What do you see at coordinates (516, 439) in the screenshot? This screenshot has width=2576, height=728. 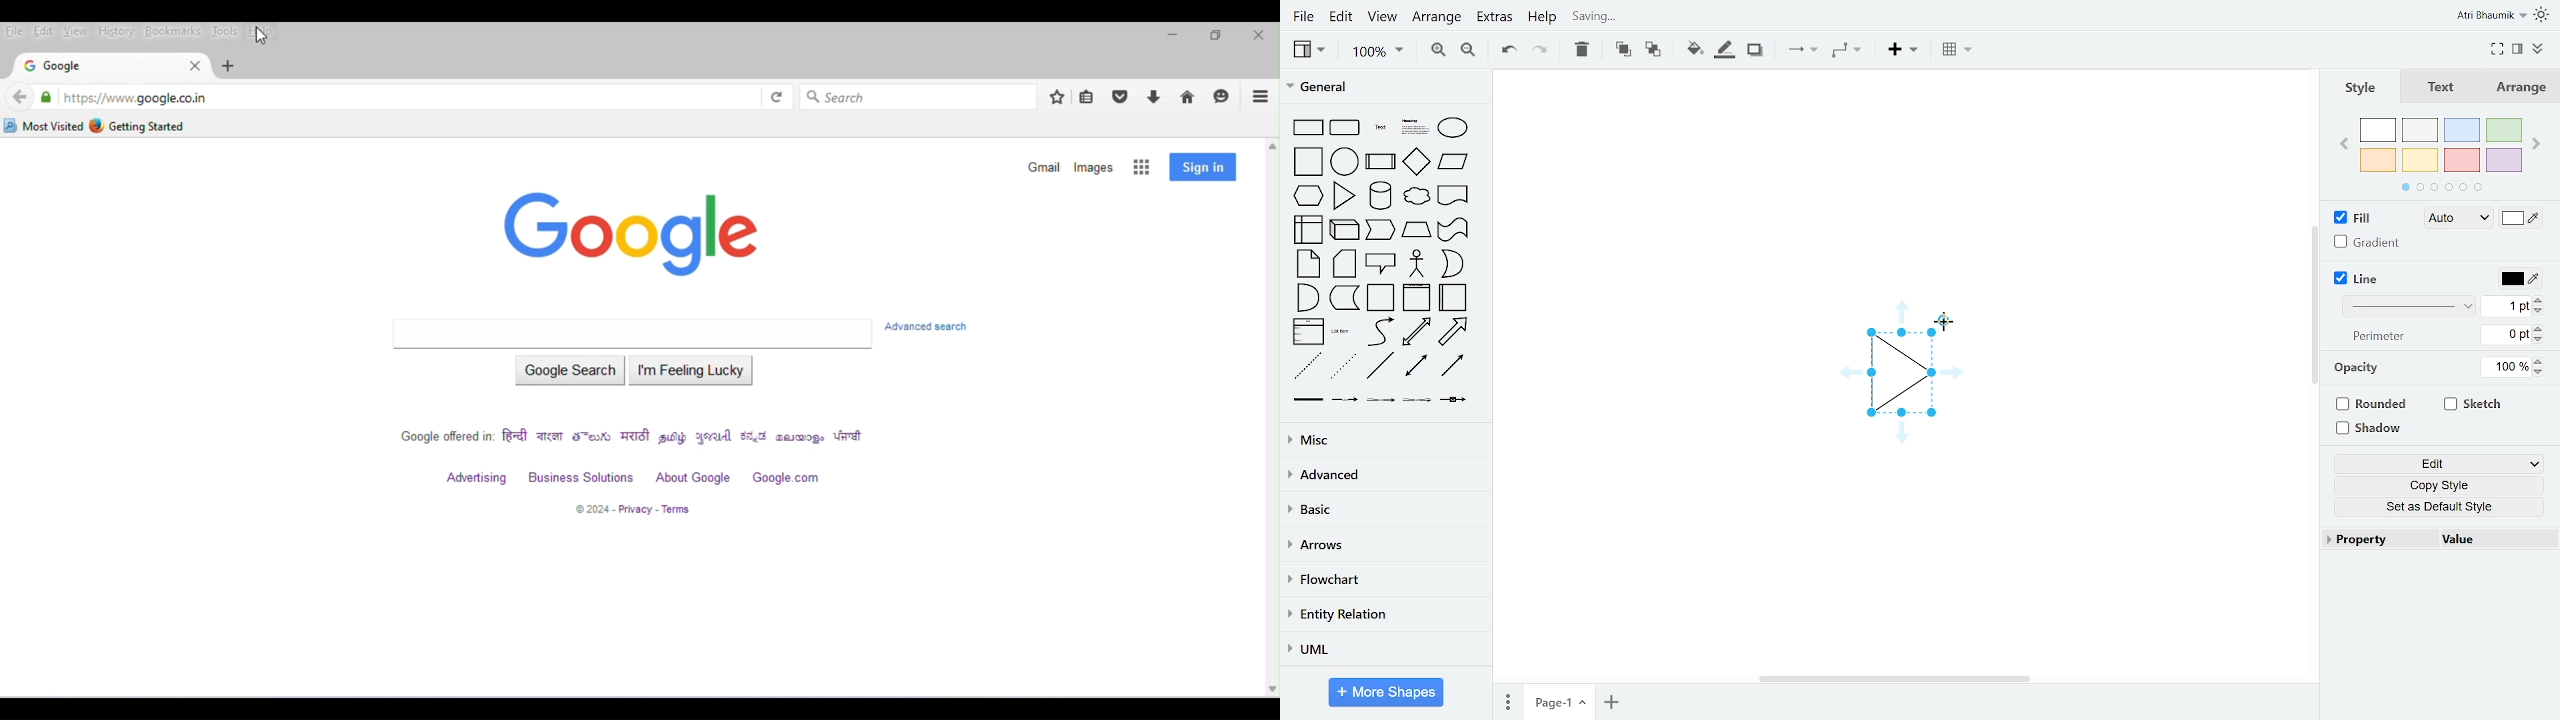 I see `hindi` at bounding box center [516, 439].